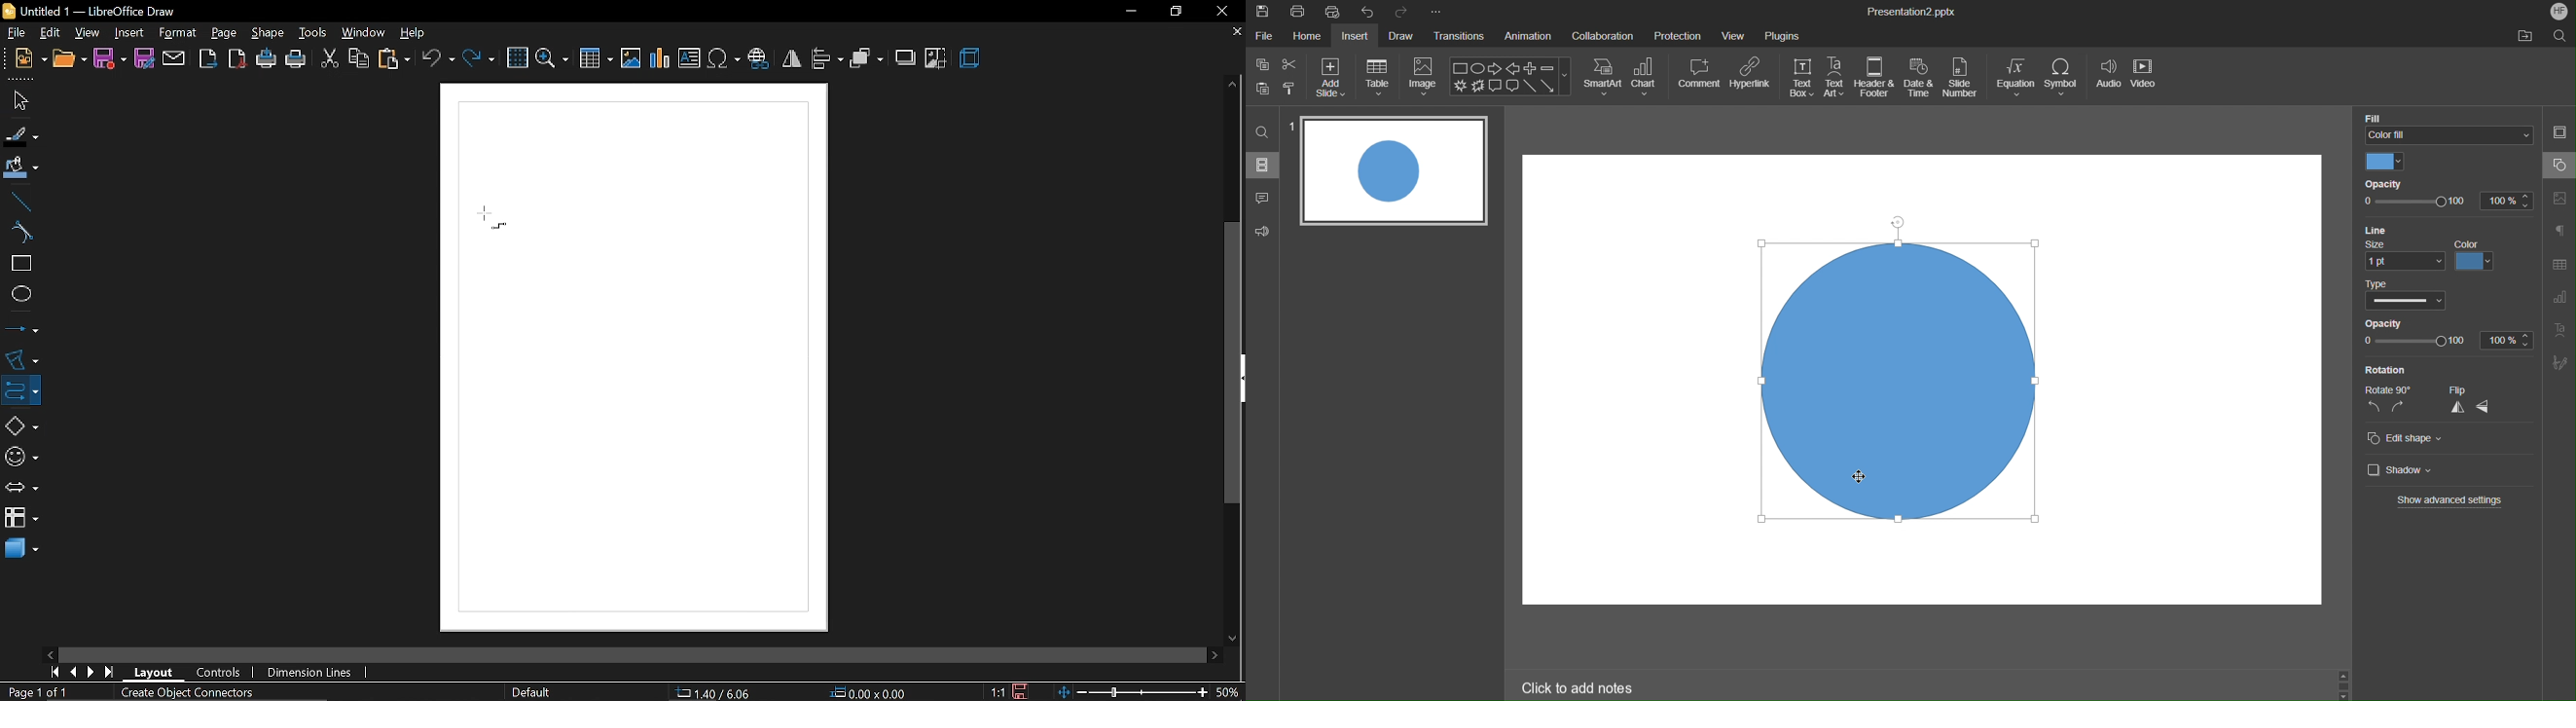 The width and height of the screenshot is (2576, 728). I want to click on View, so click(1735, 35).